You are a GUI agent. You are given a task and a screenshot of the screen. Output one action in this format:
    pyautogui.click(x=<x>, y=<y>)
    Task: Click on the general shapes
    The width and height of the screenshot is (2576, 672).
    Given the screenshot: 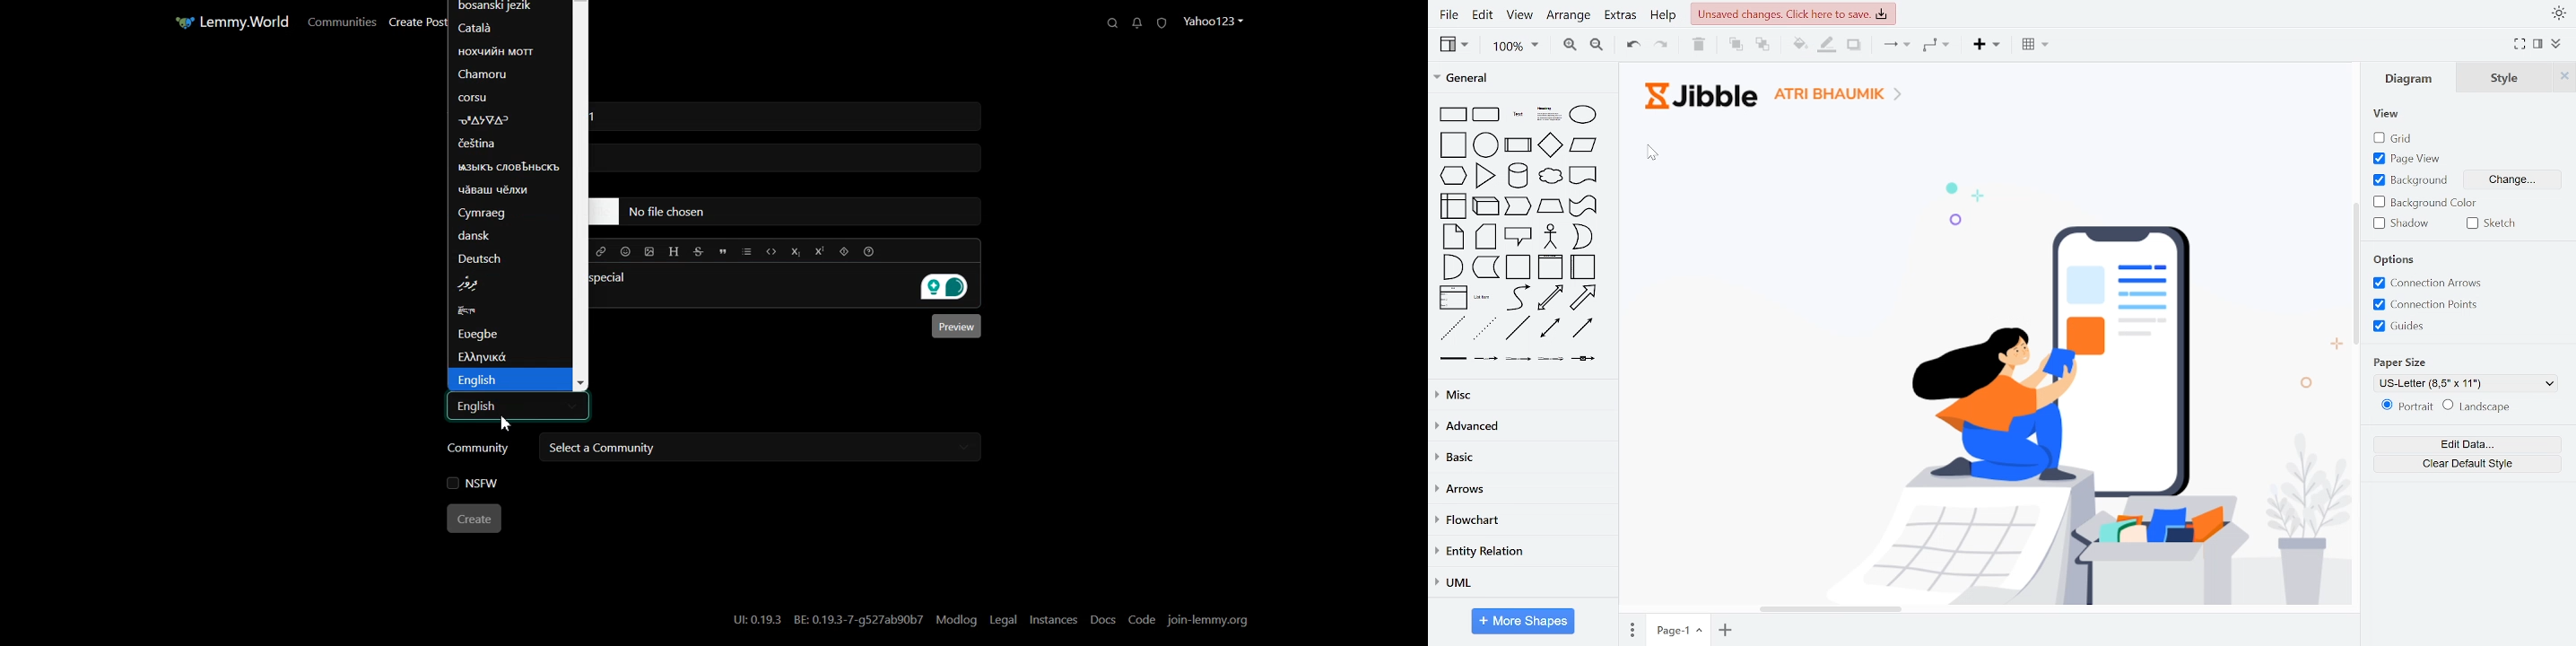 What is the action you would take?
    pyautogui.click(x=1485, y=174)
    